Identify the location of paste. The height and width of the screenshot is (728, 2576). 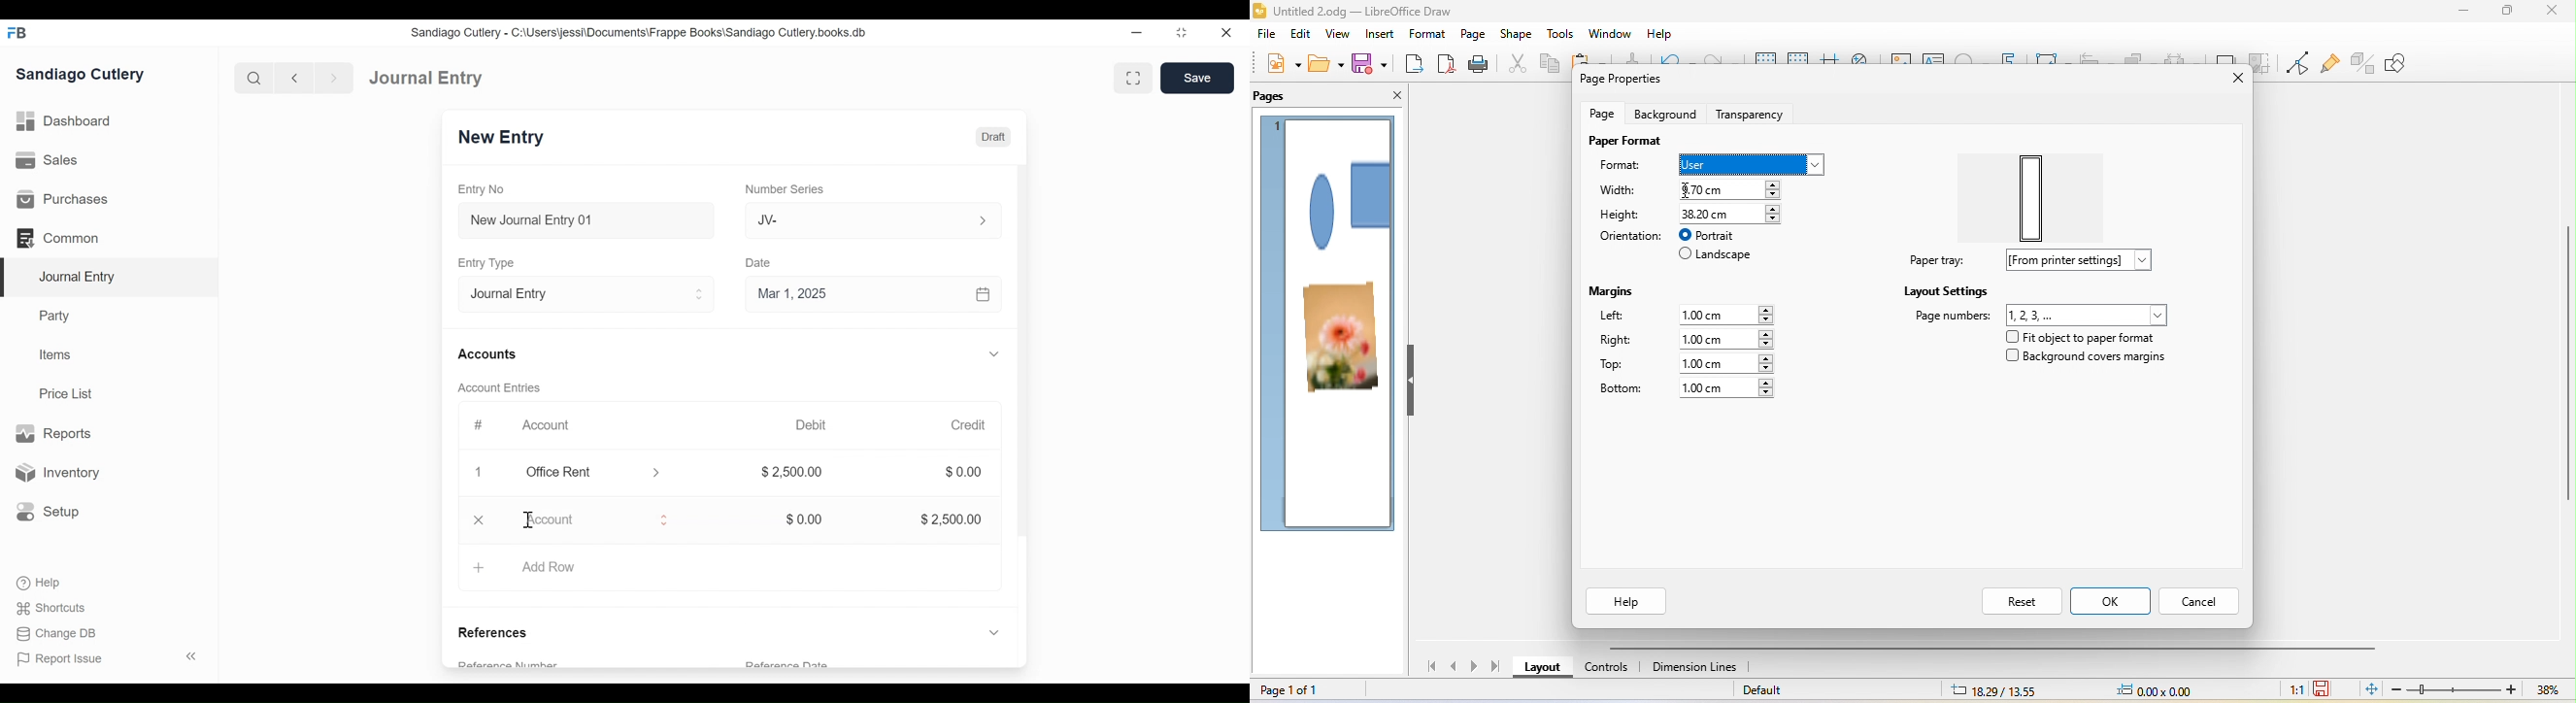
(1592, 60).